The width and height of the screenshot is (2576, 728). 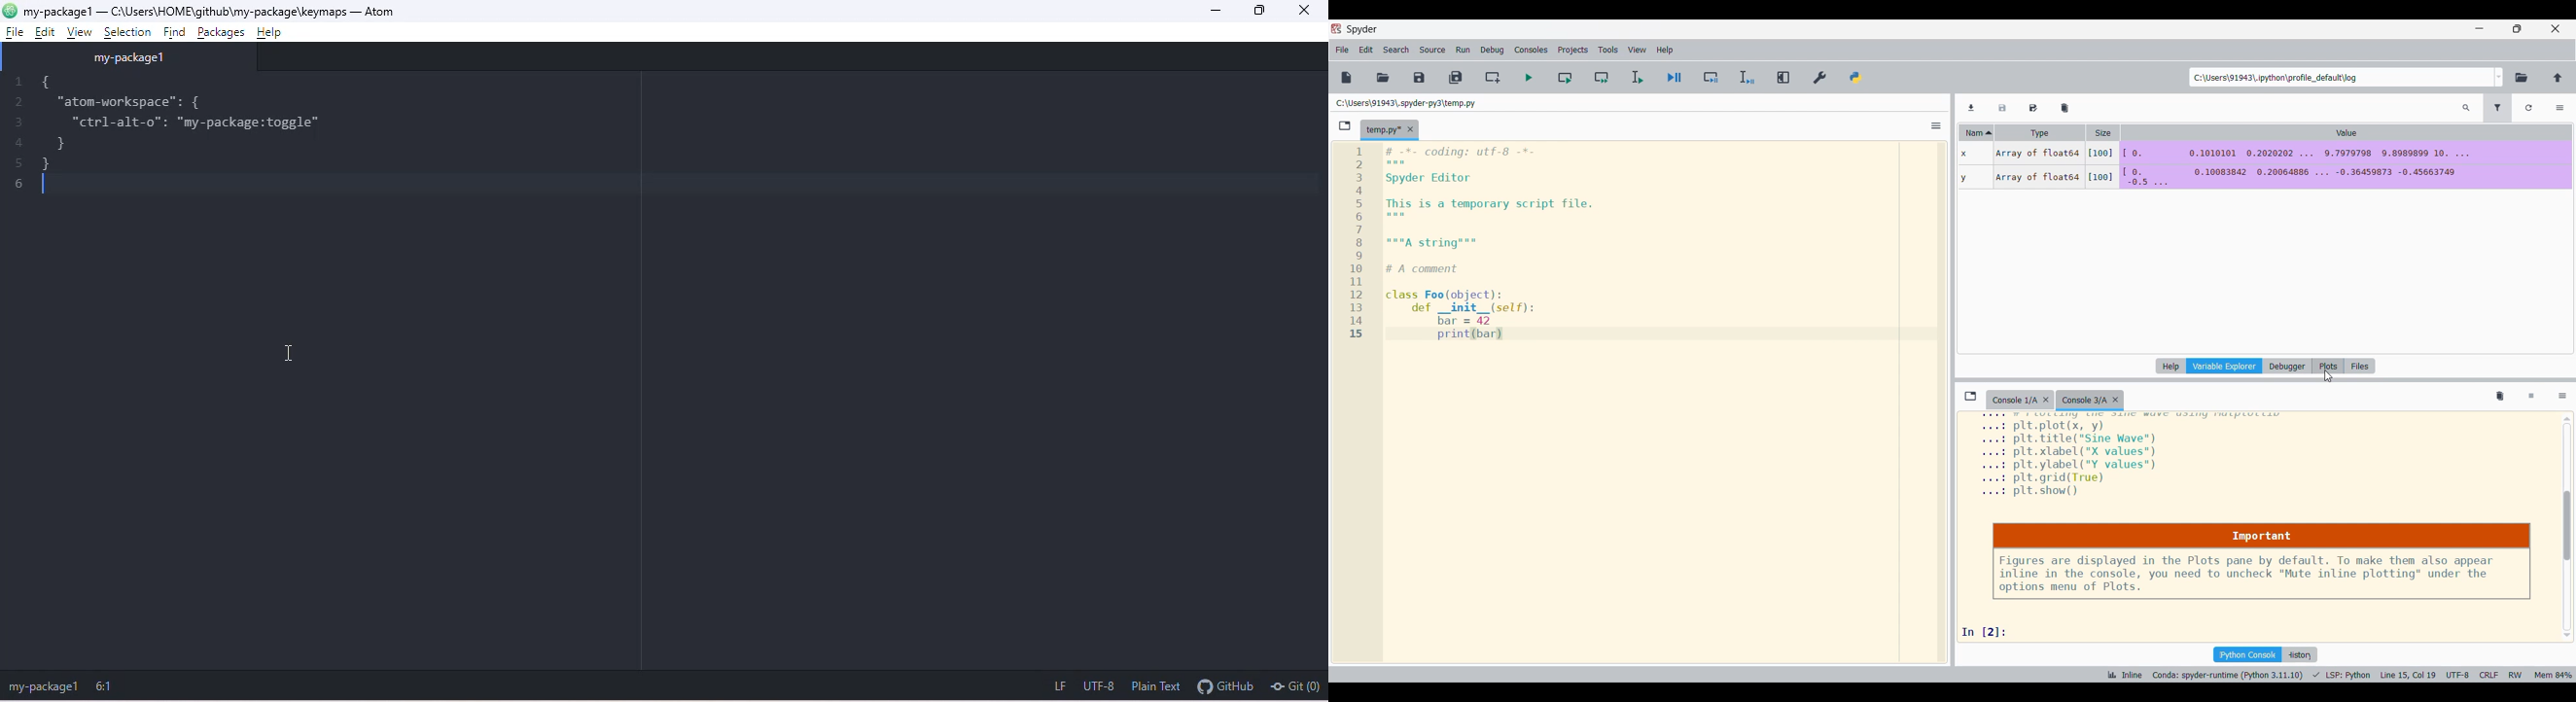 I want to click on Consoles menu, so click(x=1531, y=50).